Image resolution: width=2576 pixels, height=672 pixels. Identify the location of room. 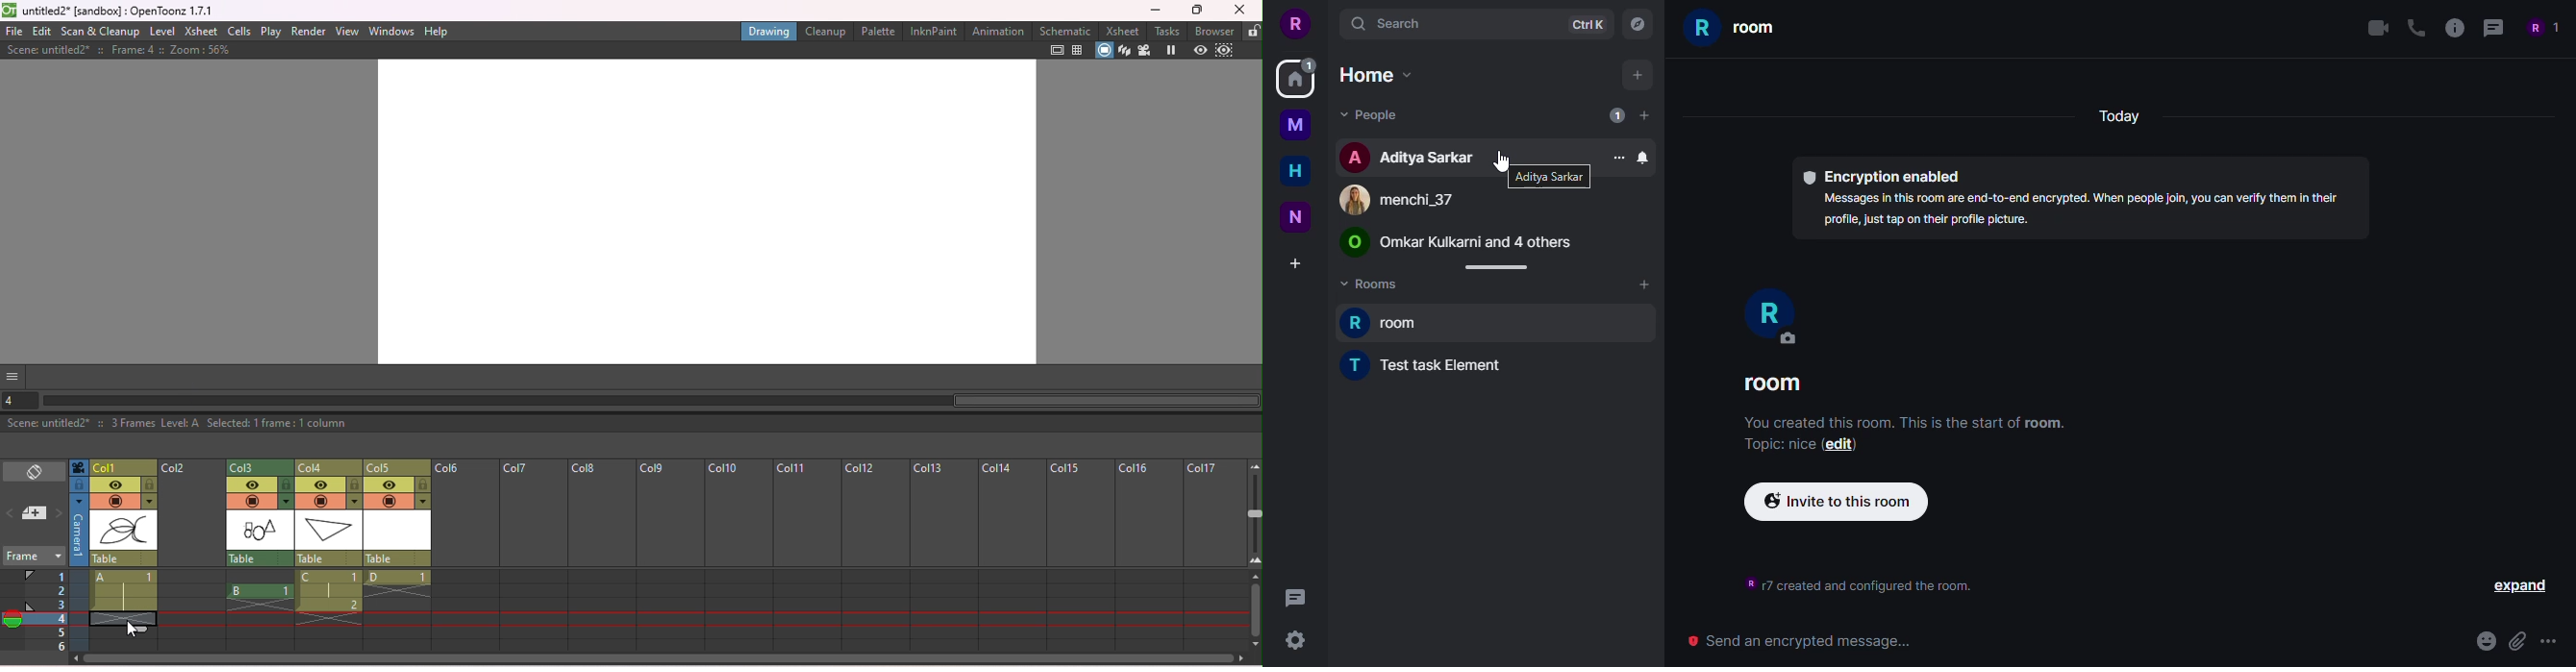
(1773, 383).